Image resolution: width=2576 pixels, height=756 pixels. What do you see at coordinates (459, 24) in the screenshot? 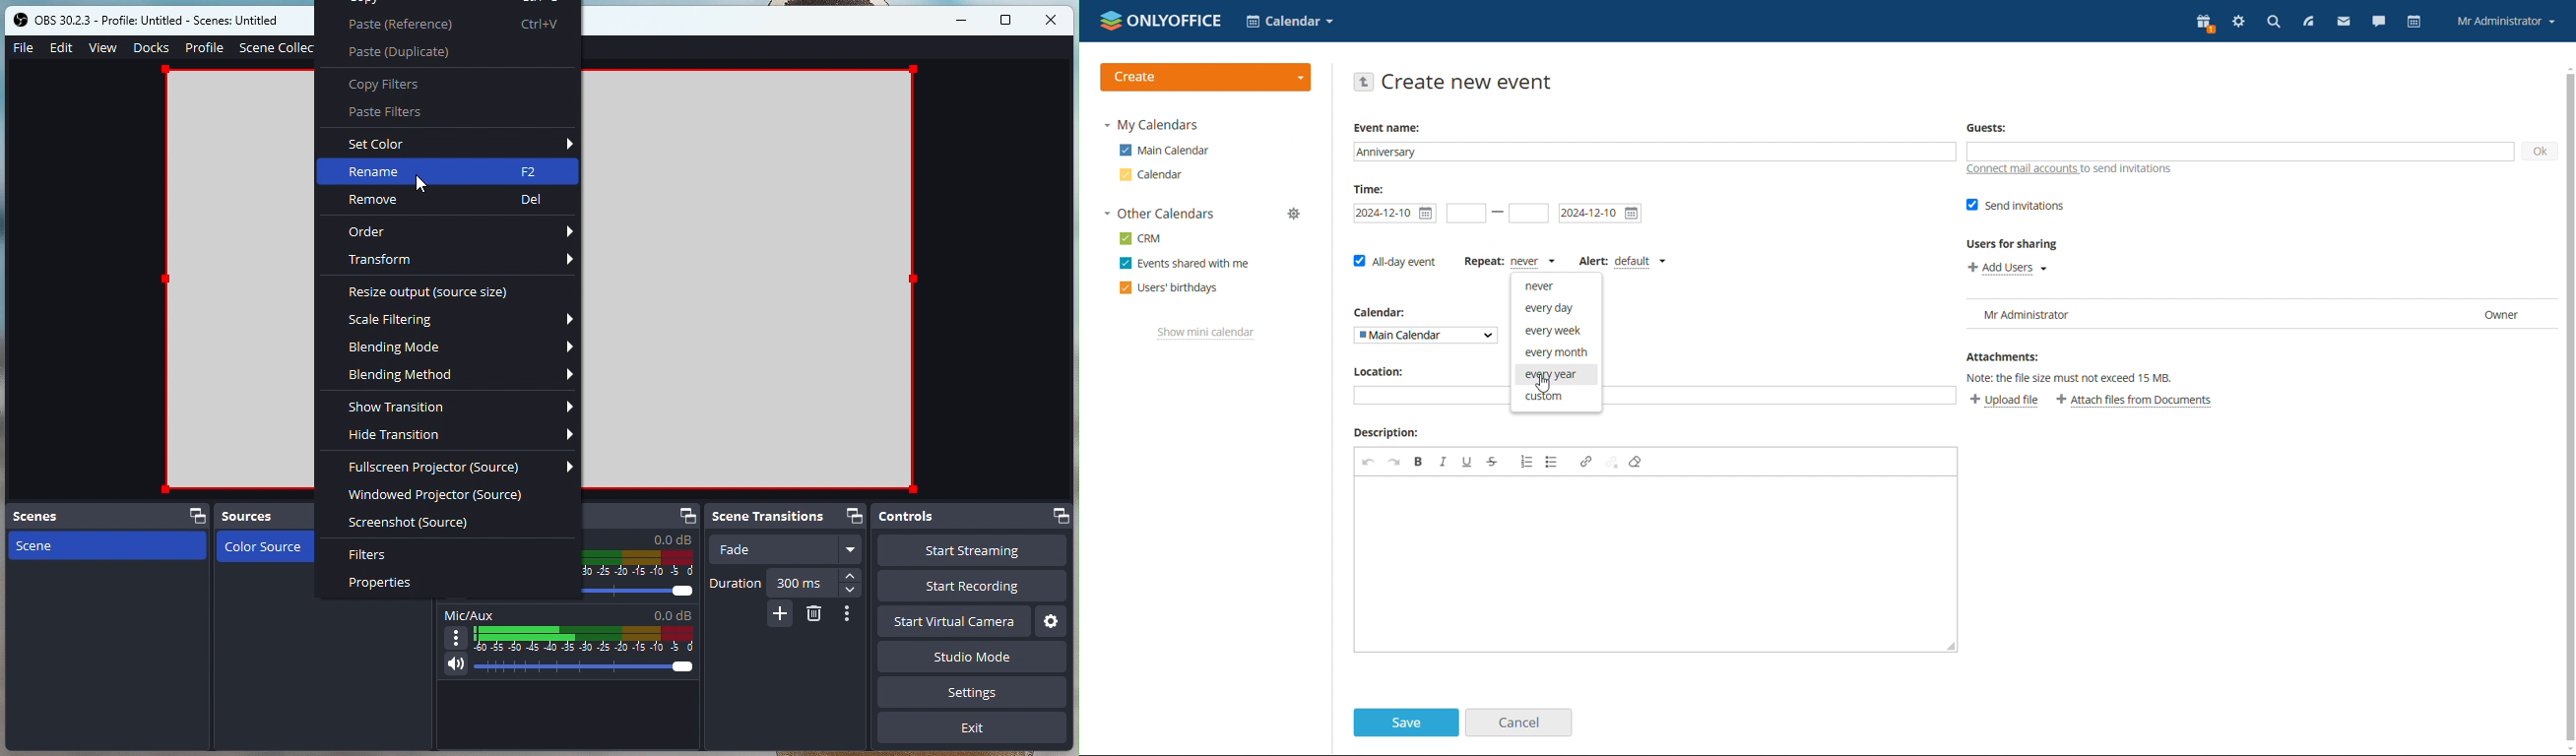
I see `Paste` at bounding box center [459, 24].